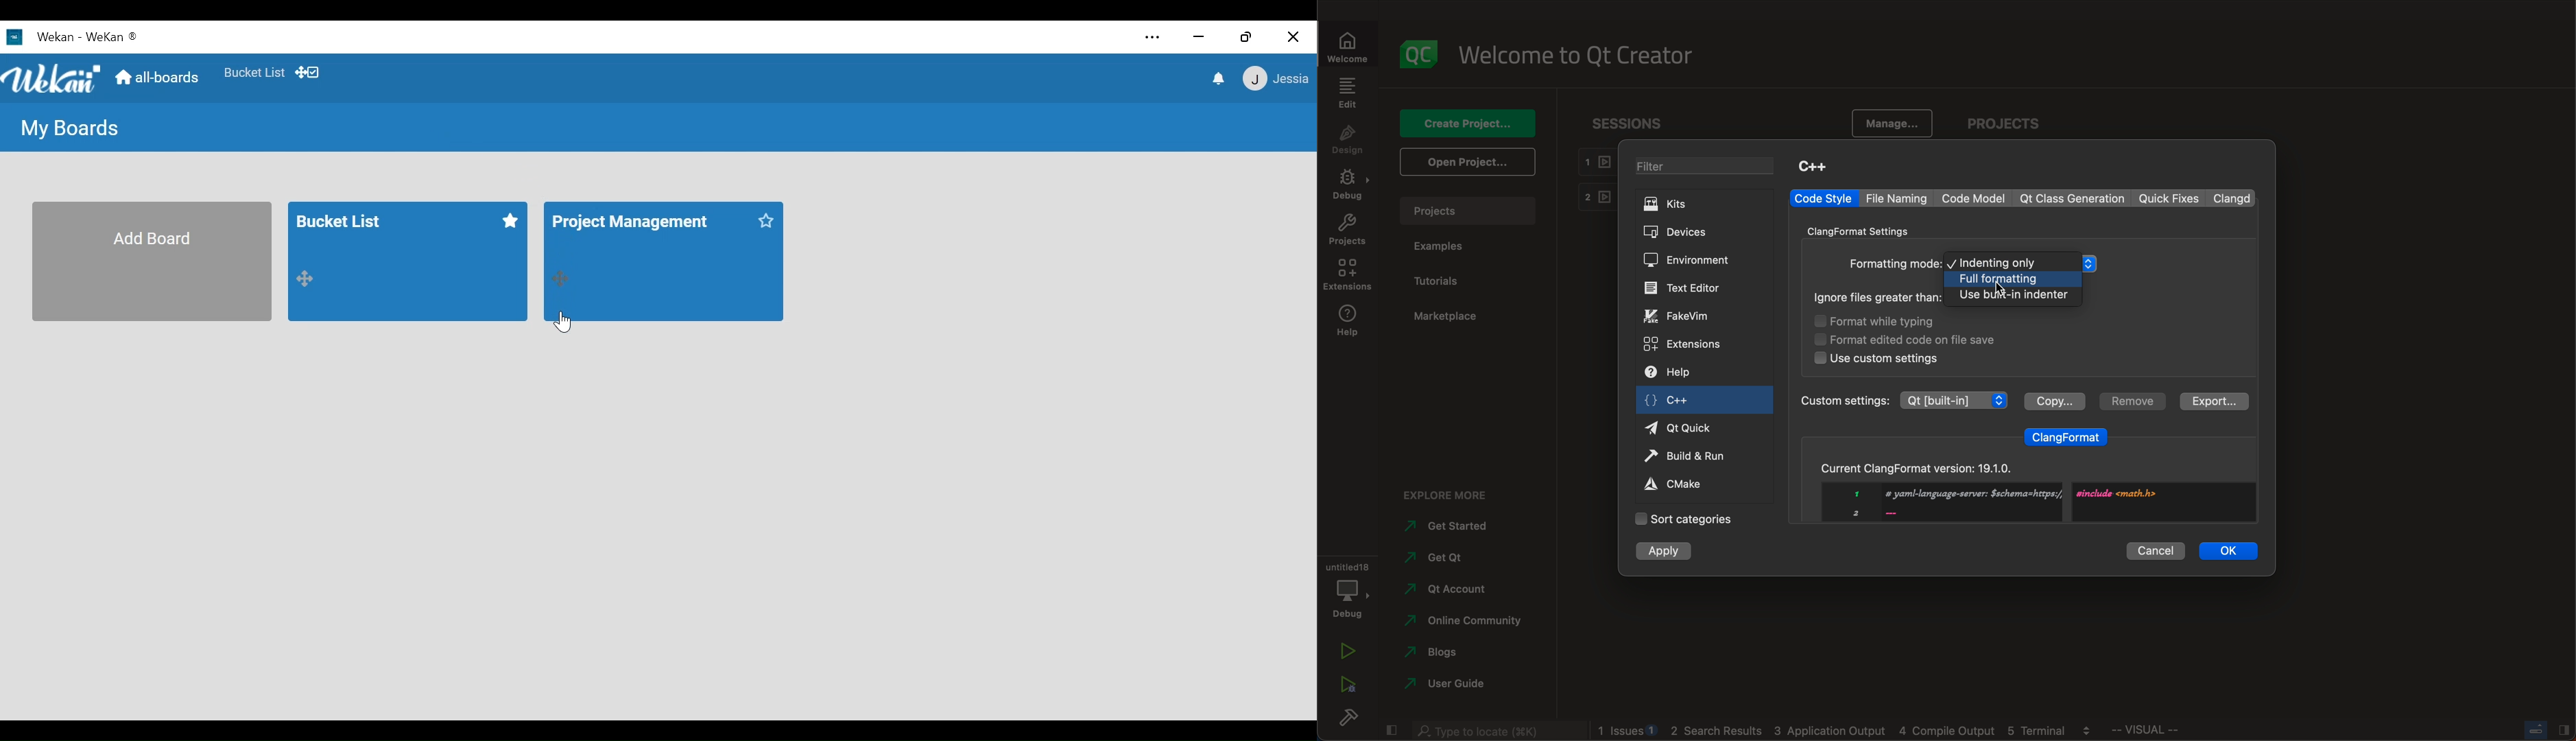 This screenshot has width=2576, height=756. What do you see at coordinates (1455, 526) in the screenshot?
I see `started` at bounding box center [1455, 526].